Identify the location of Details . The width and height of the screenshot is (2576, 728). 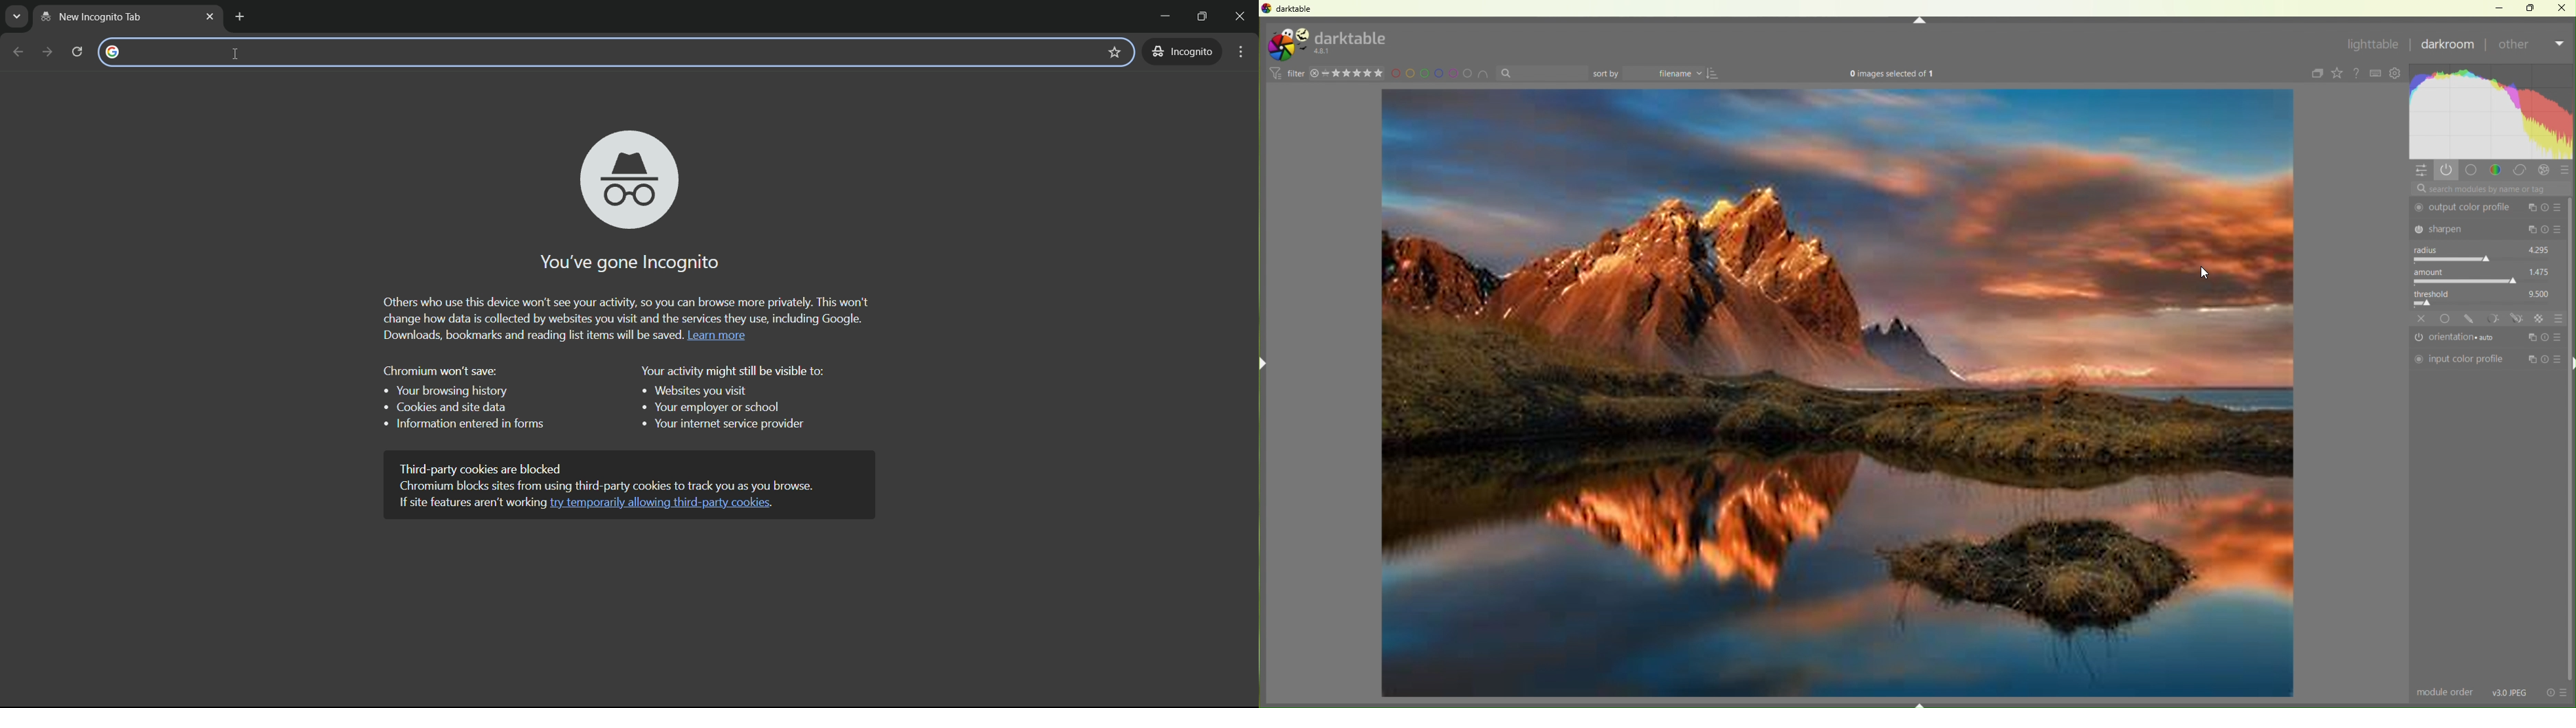
(2511, 692).